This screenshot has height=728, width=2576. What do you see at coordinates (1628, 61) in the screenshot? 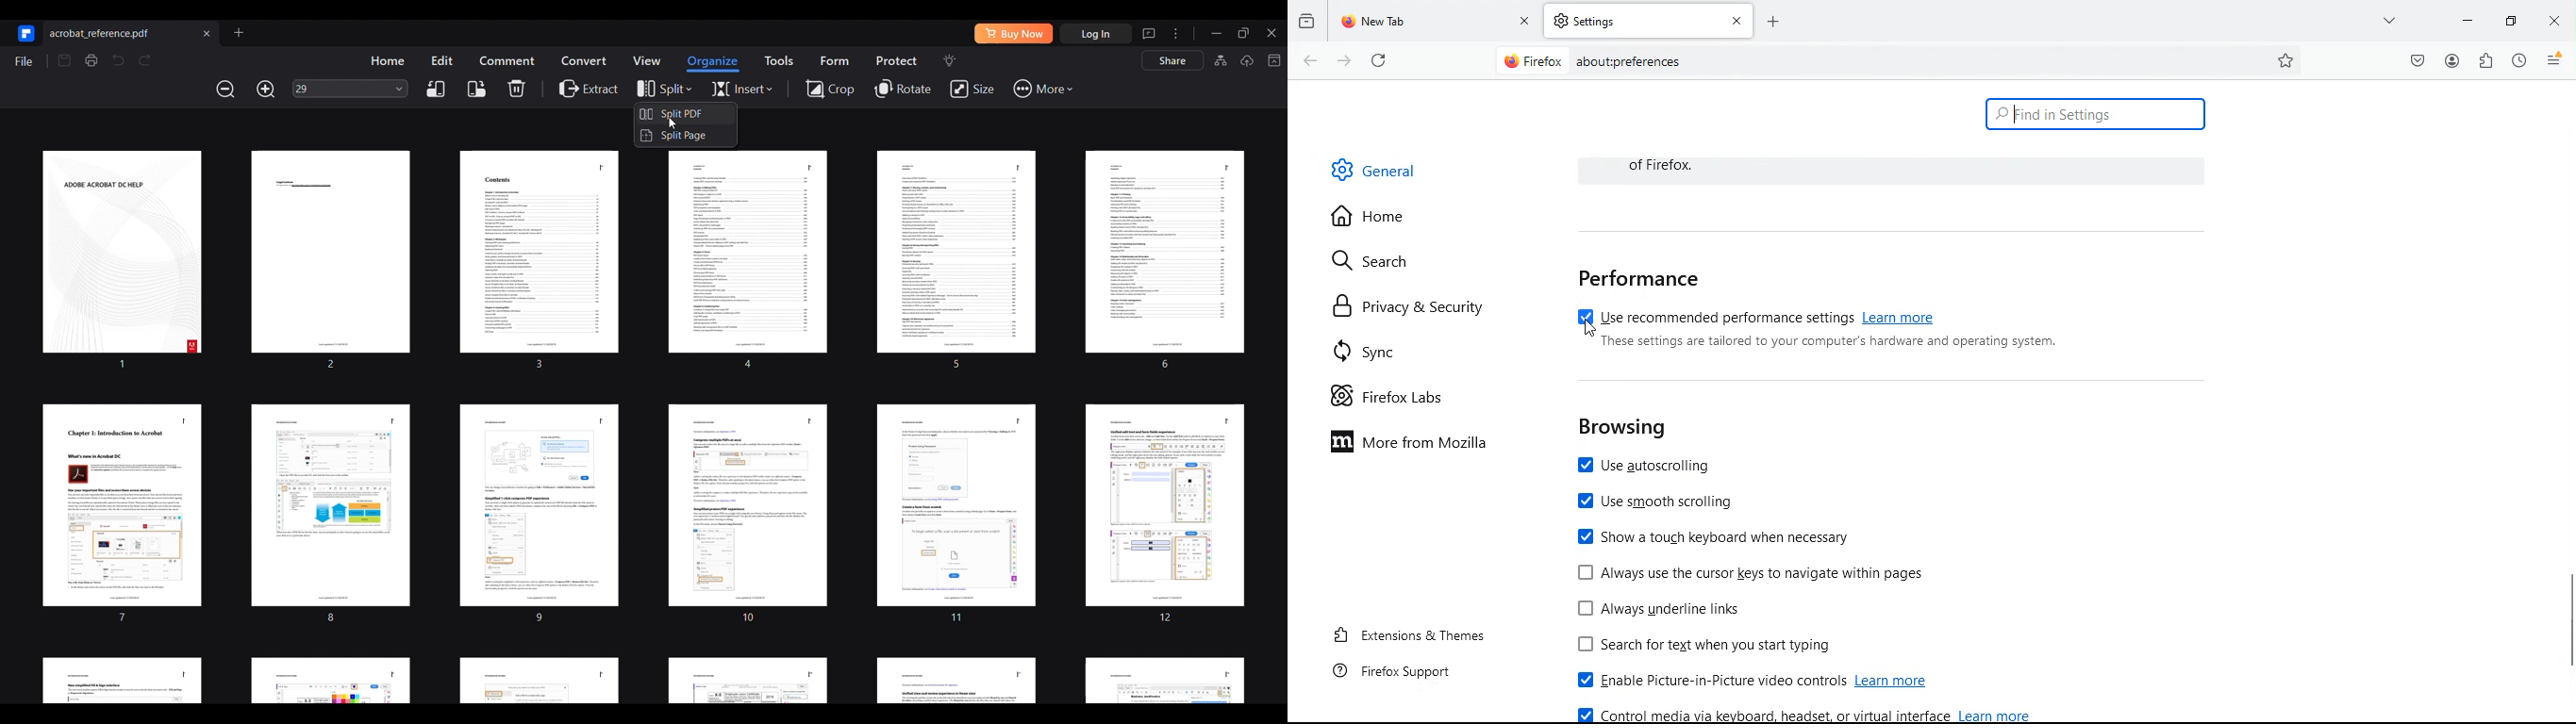
I see `about:prefernces` at bounding box center [1628, 61].